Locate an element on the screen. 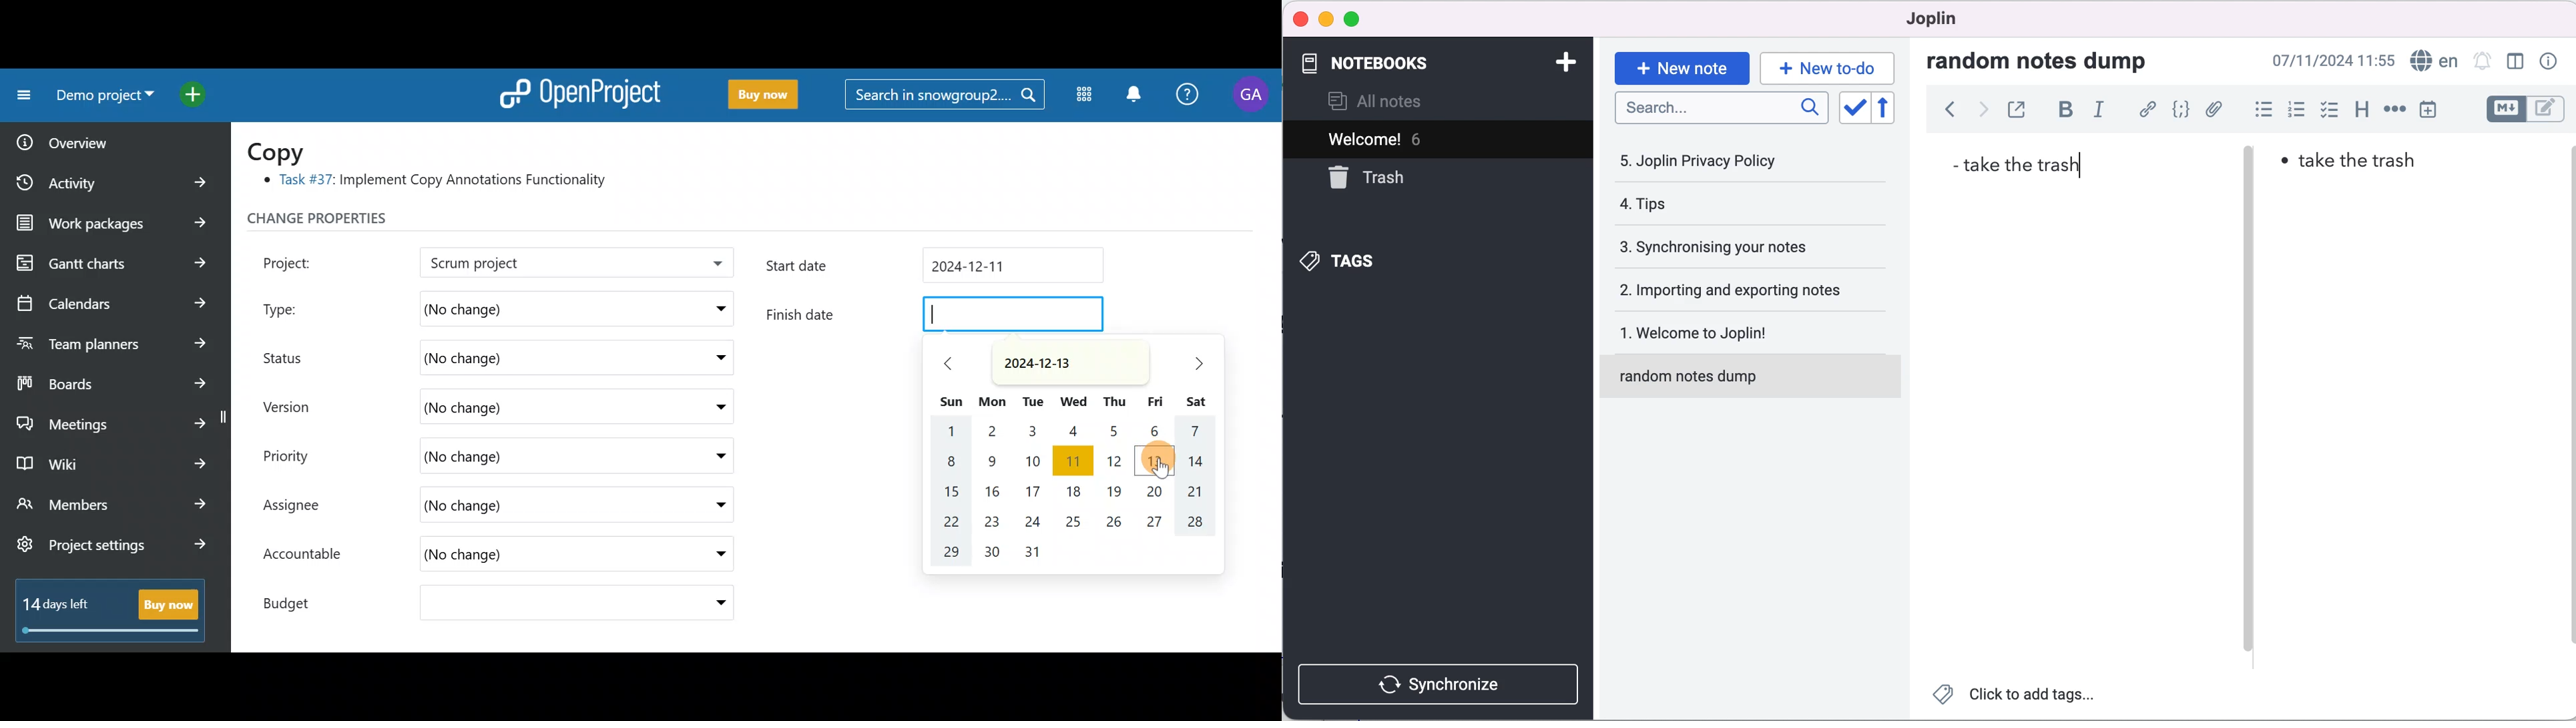 The height and width of the screenshot is (728, 2576). toggle sort order field is located at coordinates (1853, 108).